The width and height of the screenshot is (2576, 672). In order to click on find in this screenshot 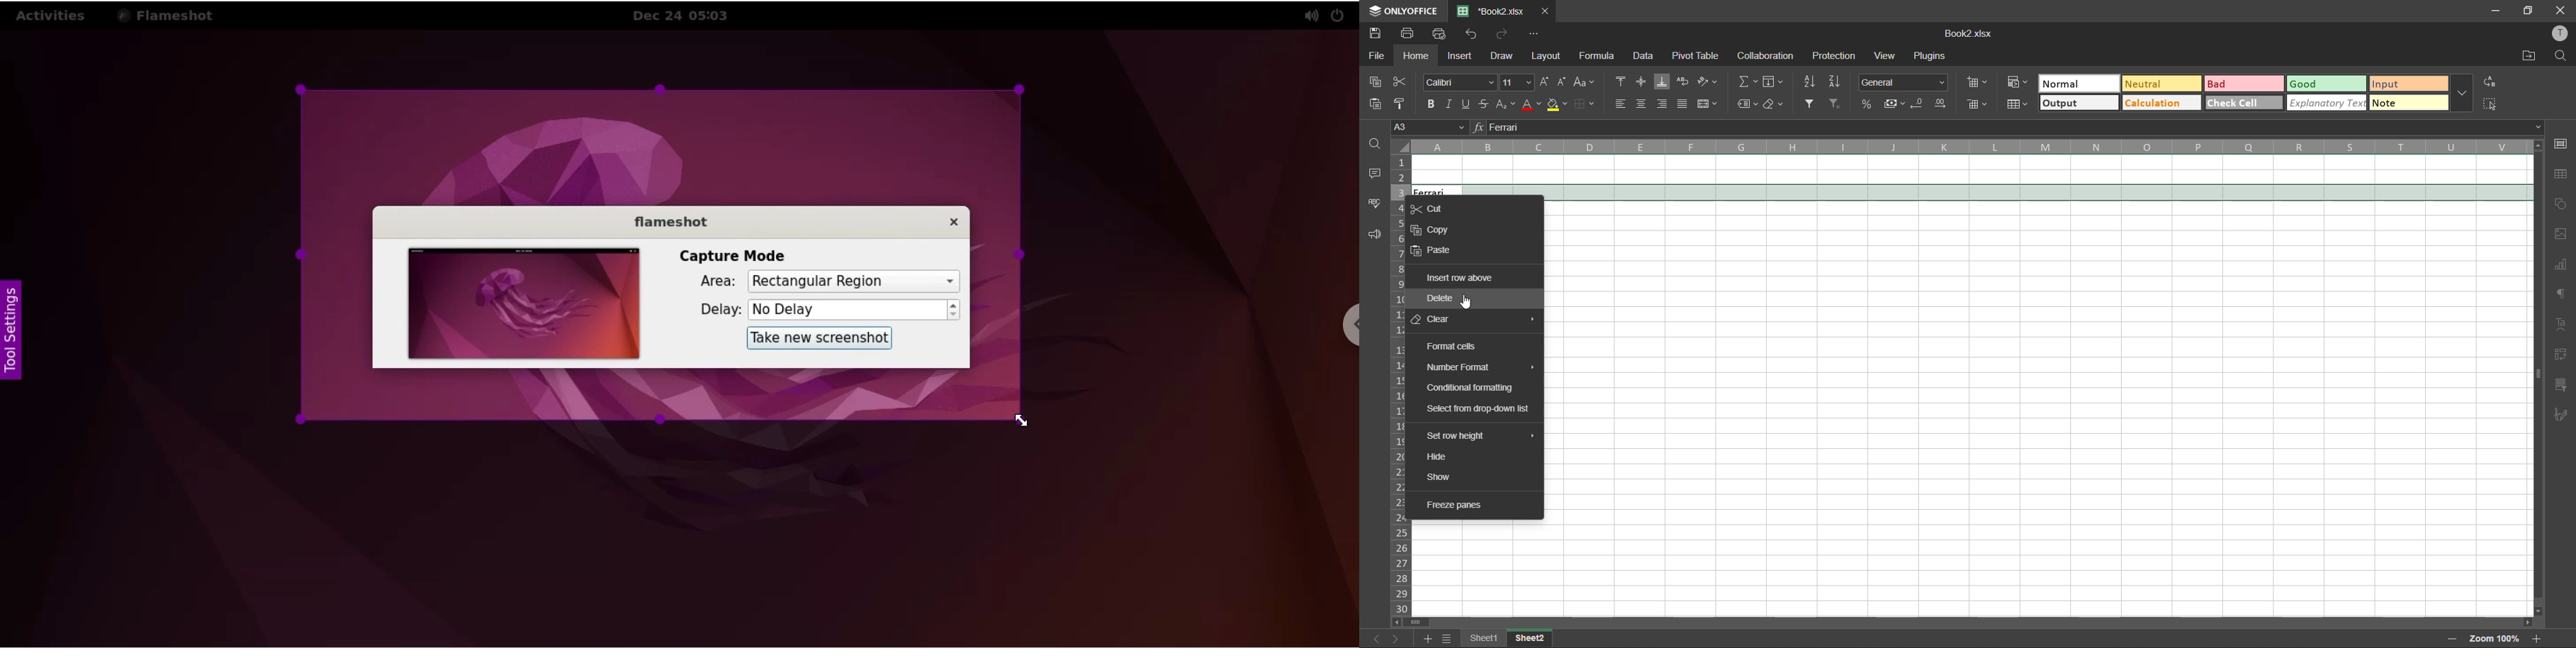, I will do `click(1376, 145)`.